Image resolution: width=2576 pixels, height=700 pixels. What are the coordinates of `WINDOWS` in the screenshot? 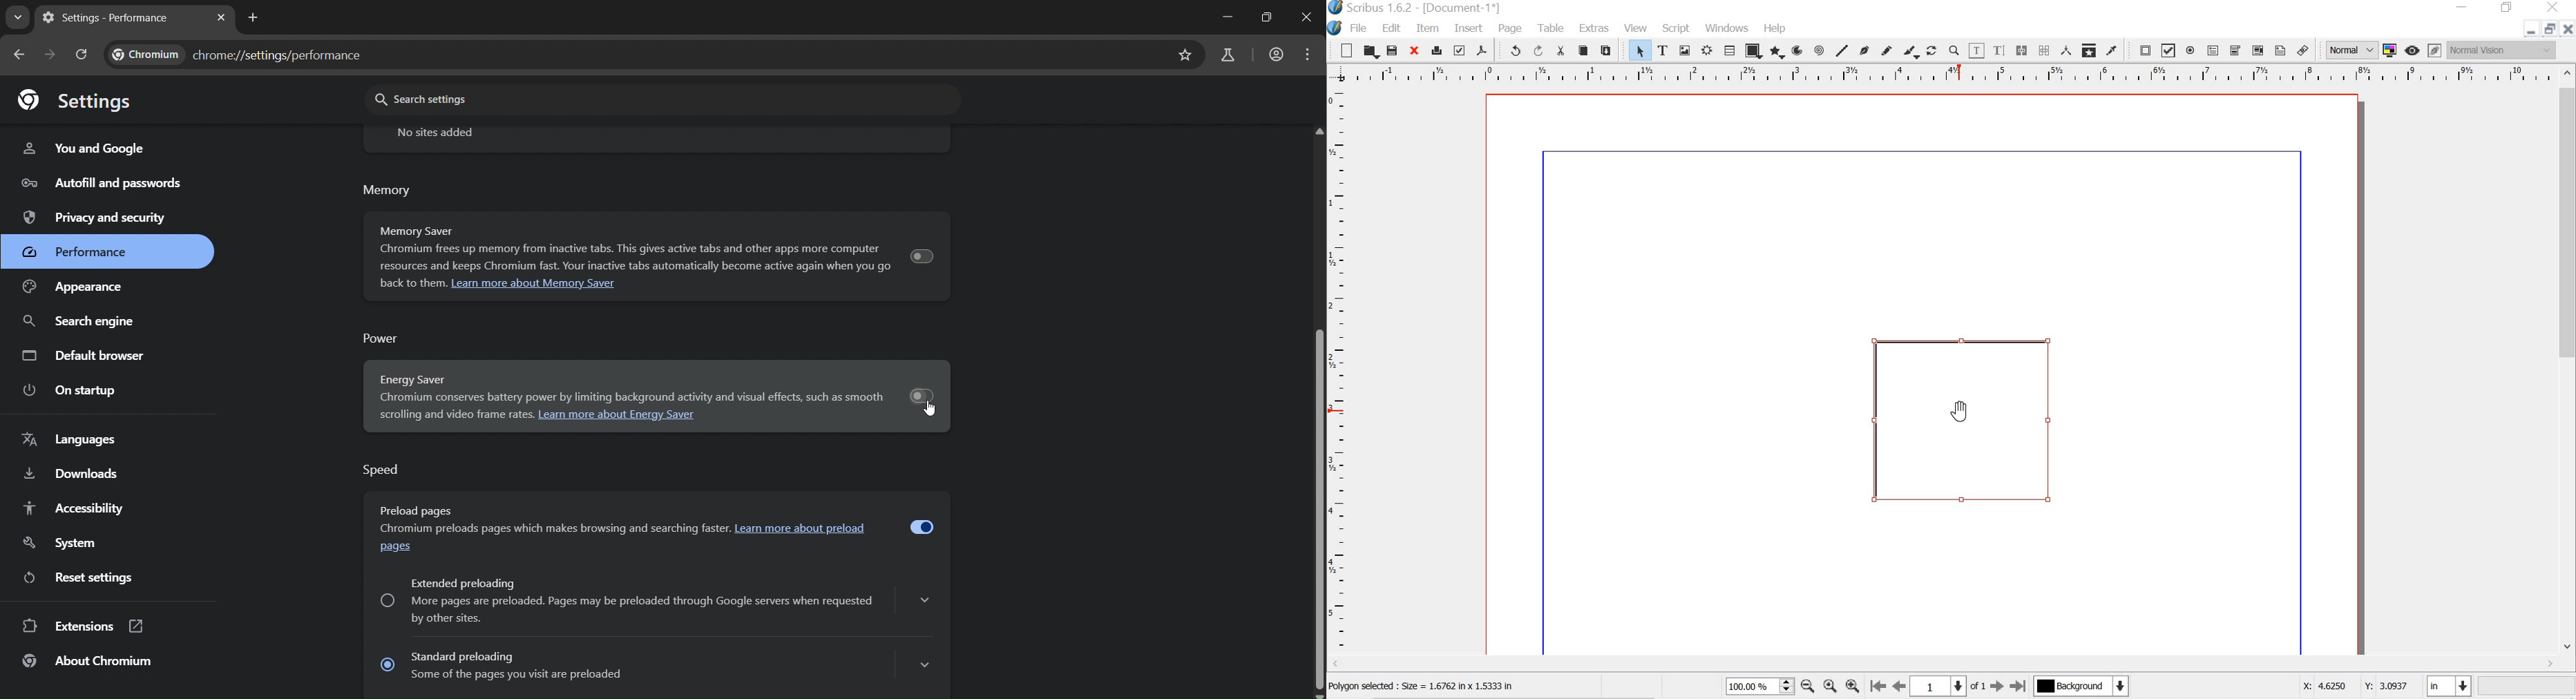 It's located at (1726, 27).